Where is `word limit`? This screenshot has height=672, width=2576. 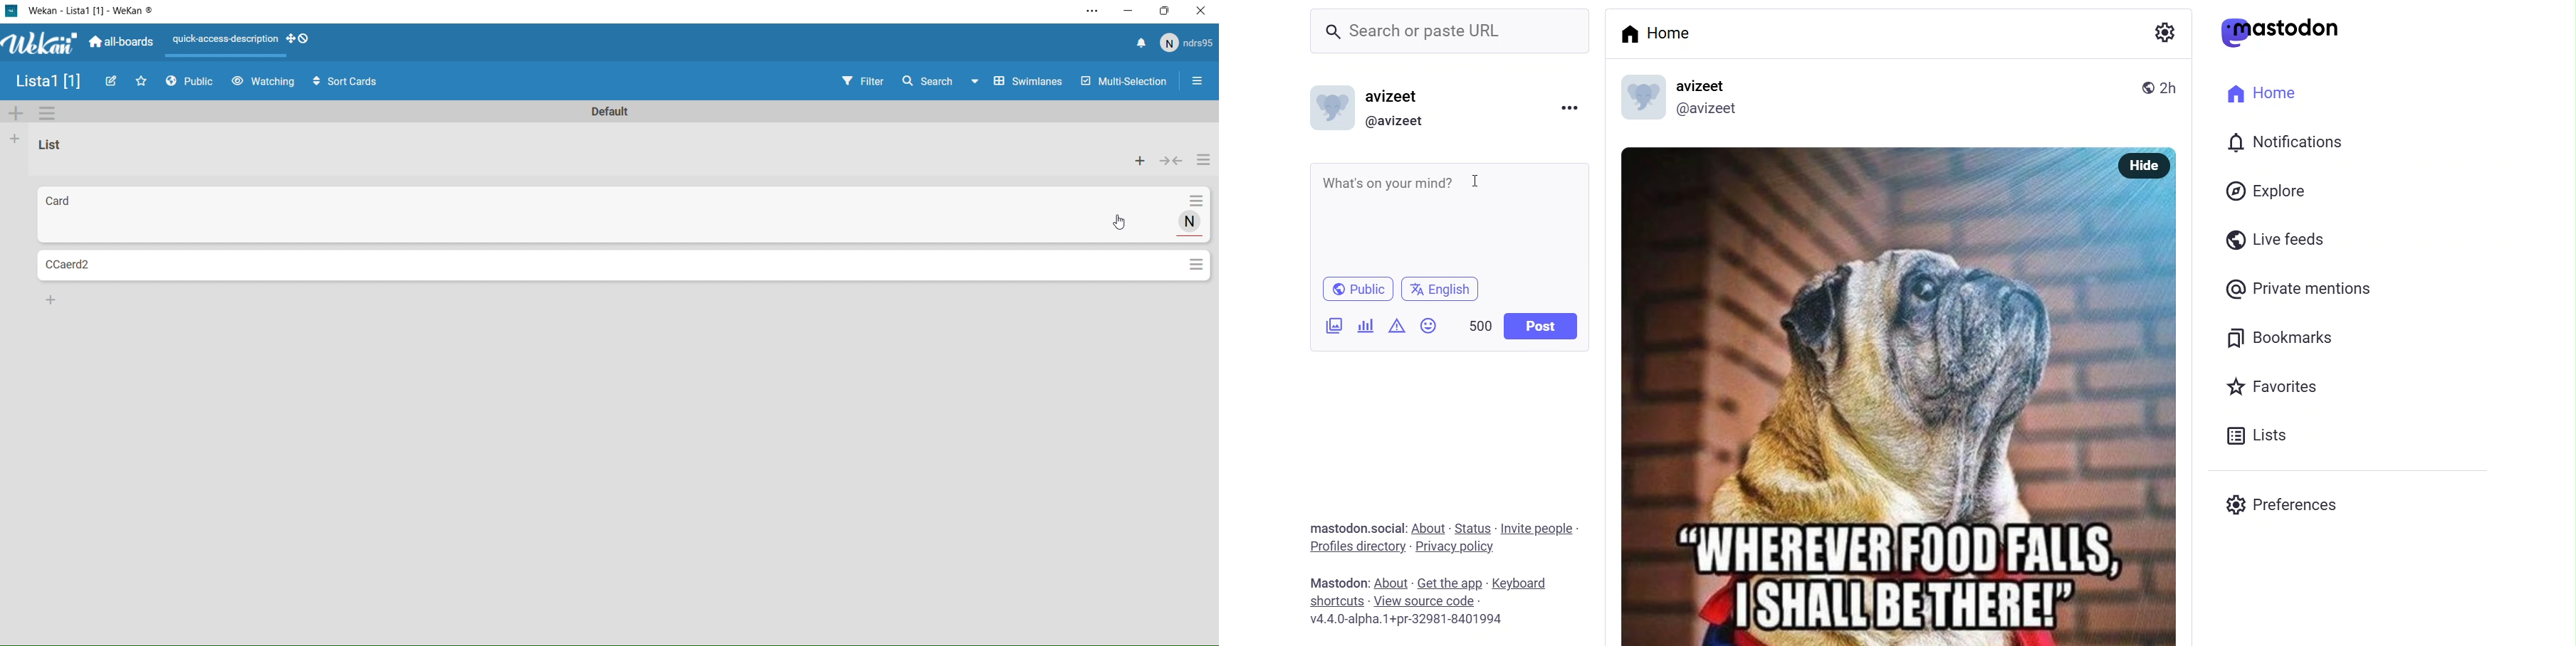
word limit is located at coordinates (1477, 327).